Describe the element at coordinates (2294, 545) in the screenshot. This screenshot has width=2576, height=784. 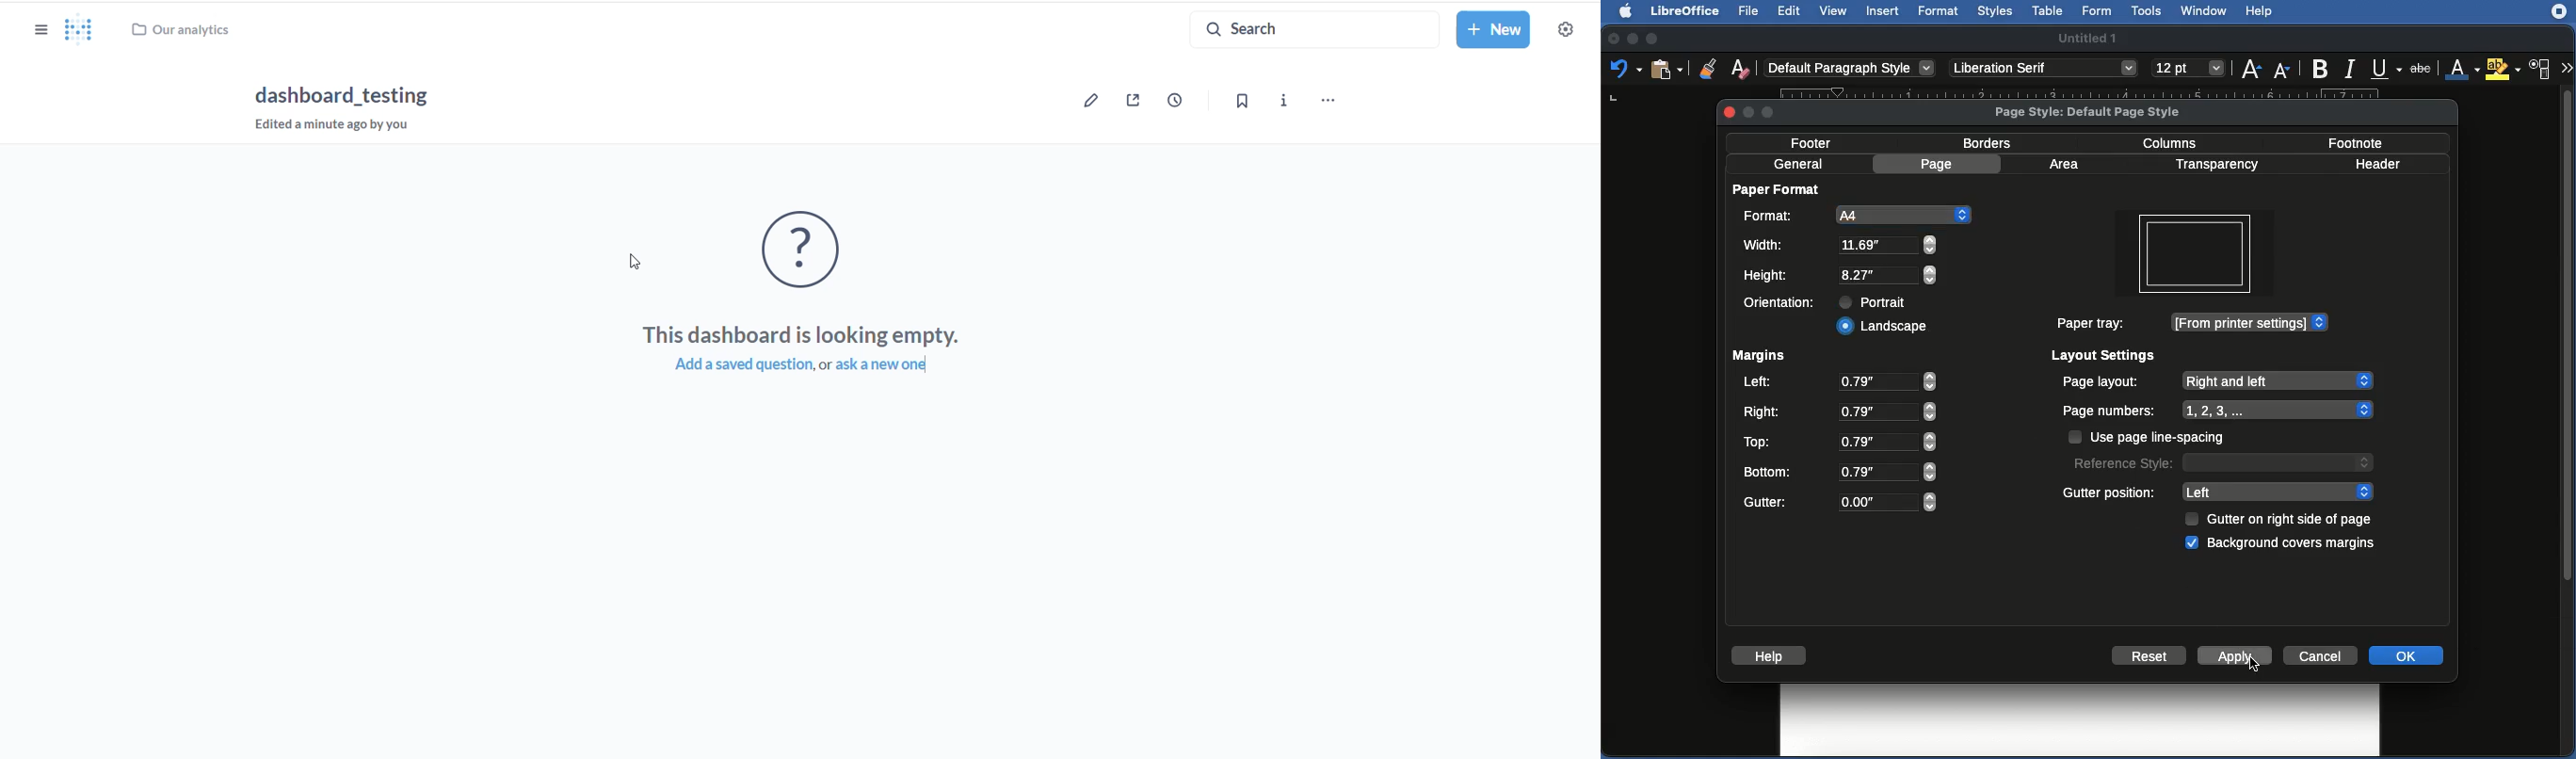
I see `Cover margins` at that location.